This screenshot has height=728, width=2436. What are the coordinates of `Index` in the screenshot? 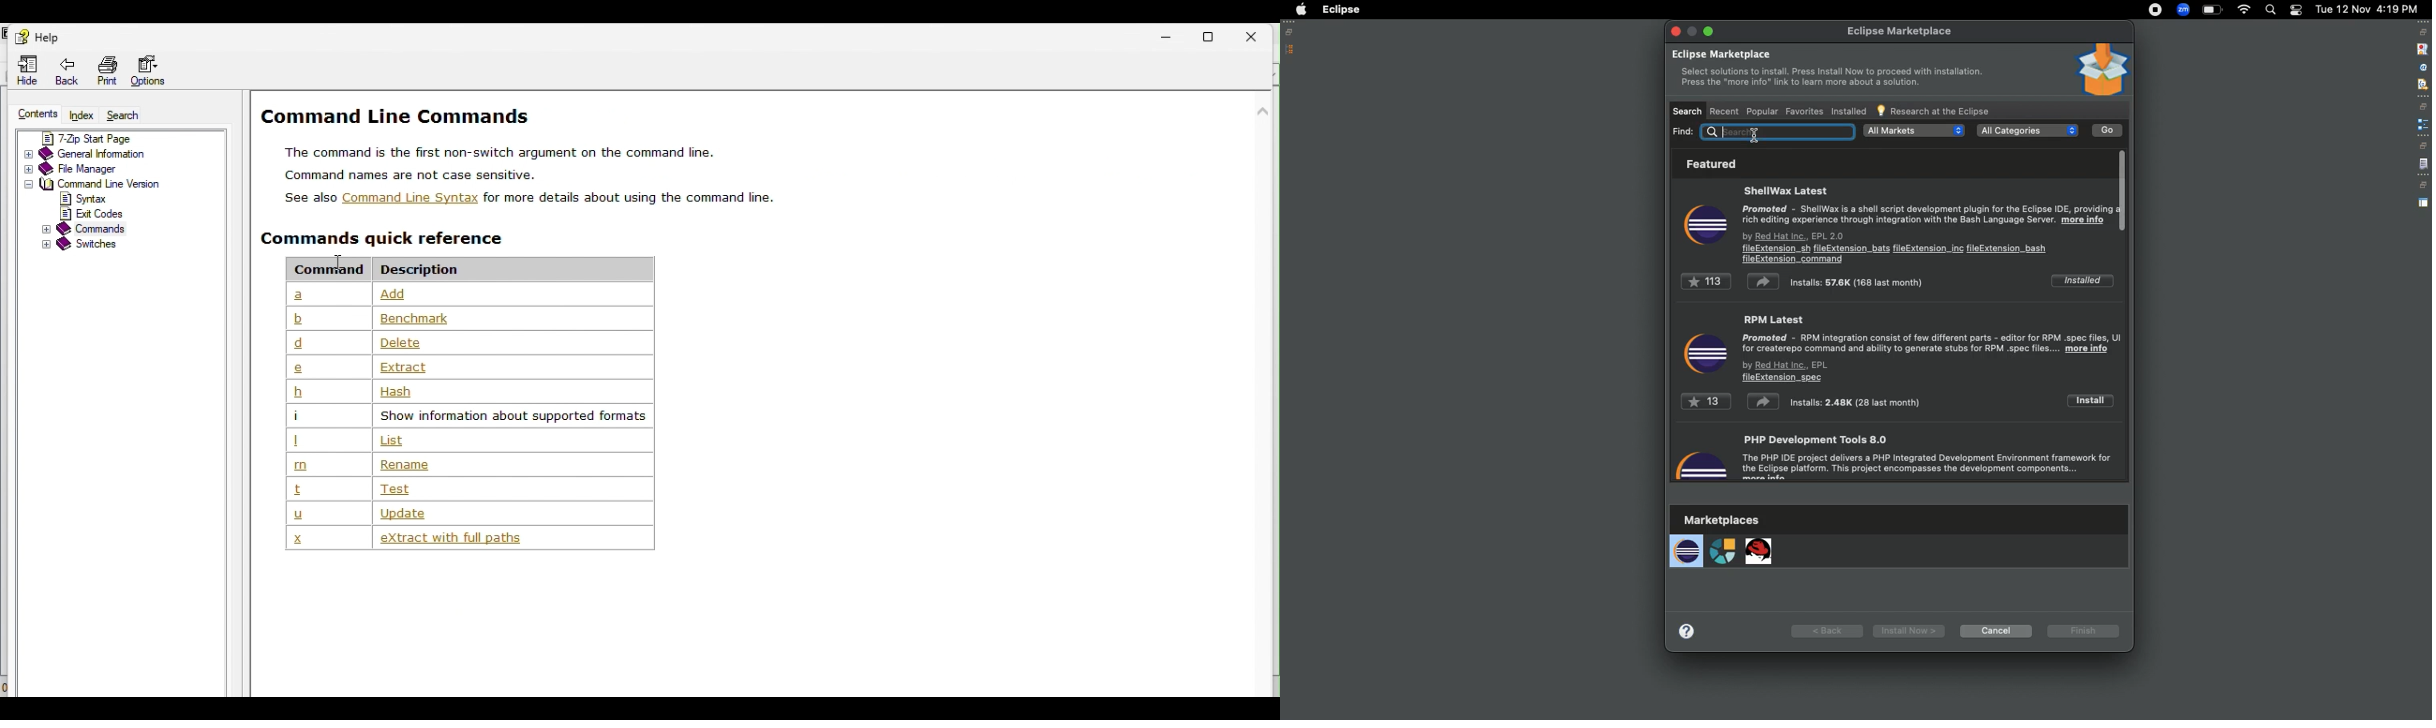 It's located at (82, 115).